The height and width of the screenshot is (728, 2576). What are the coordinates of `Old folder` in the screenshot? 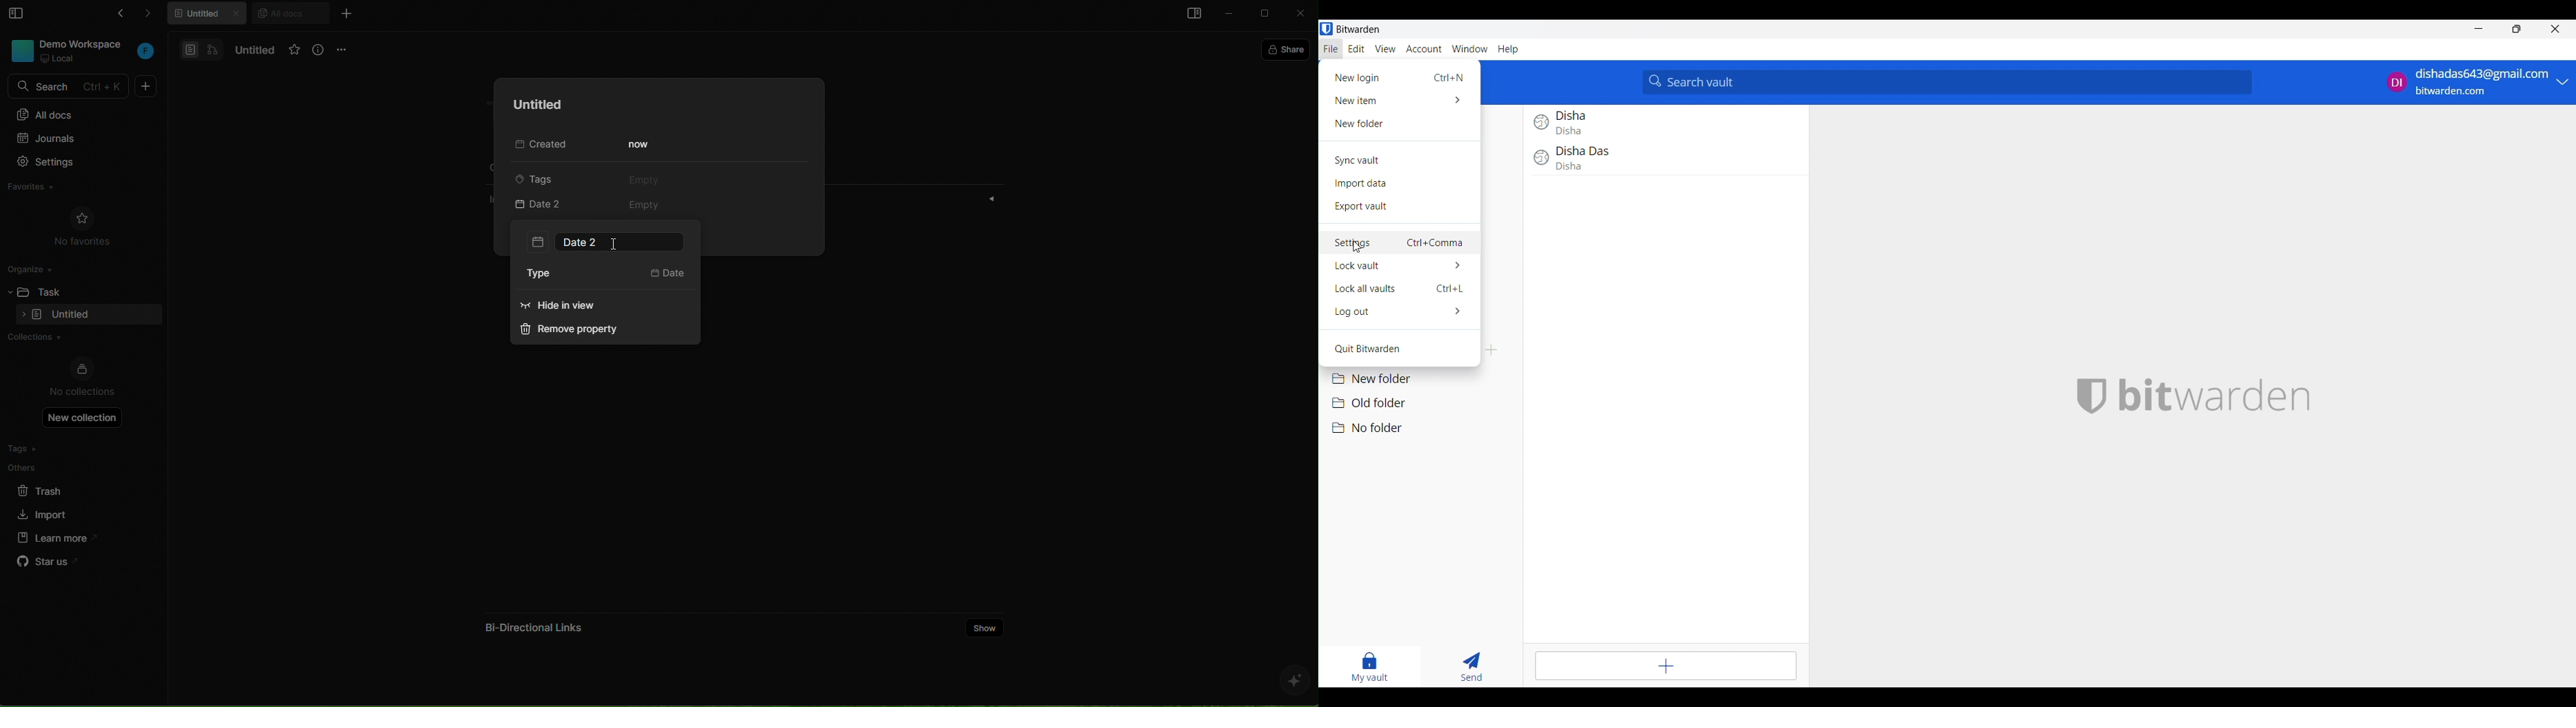 It's located at (1422, 403).